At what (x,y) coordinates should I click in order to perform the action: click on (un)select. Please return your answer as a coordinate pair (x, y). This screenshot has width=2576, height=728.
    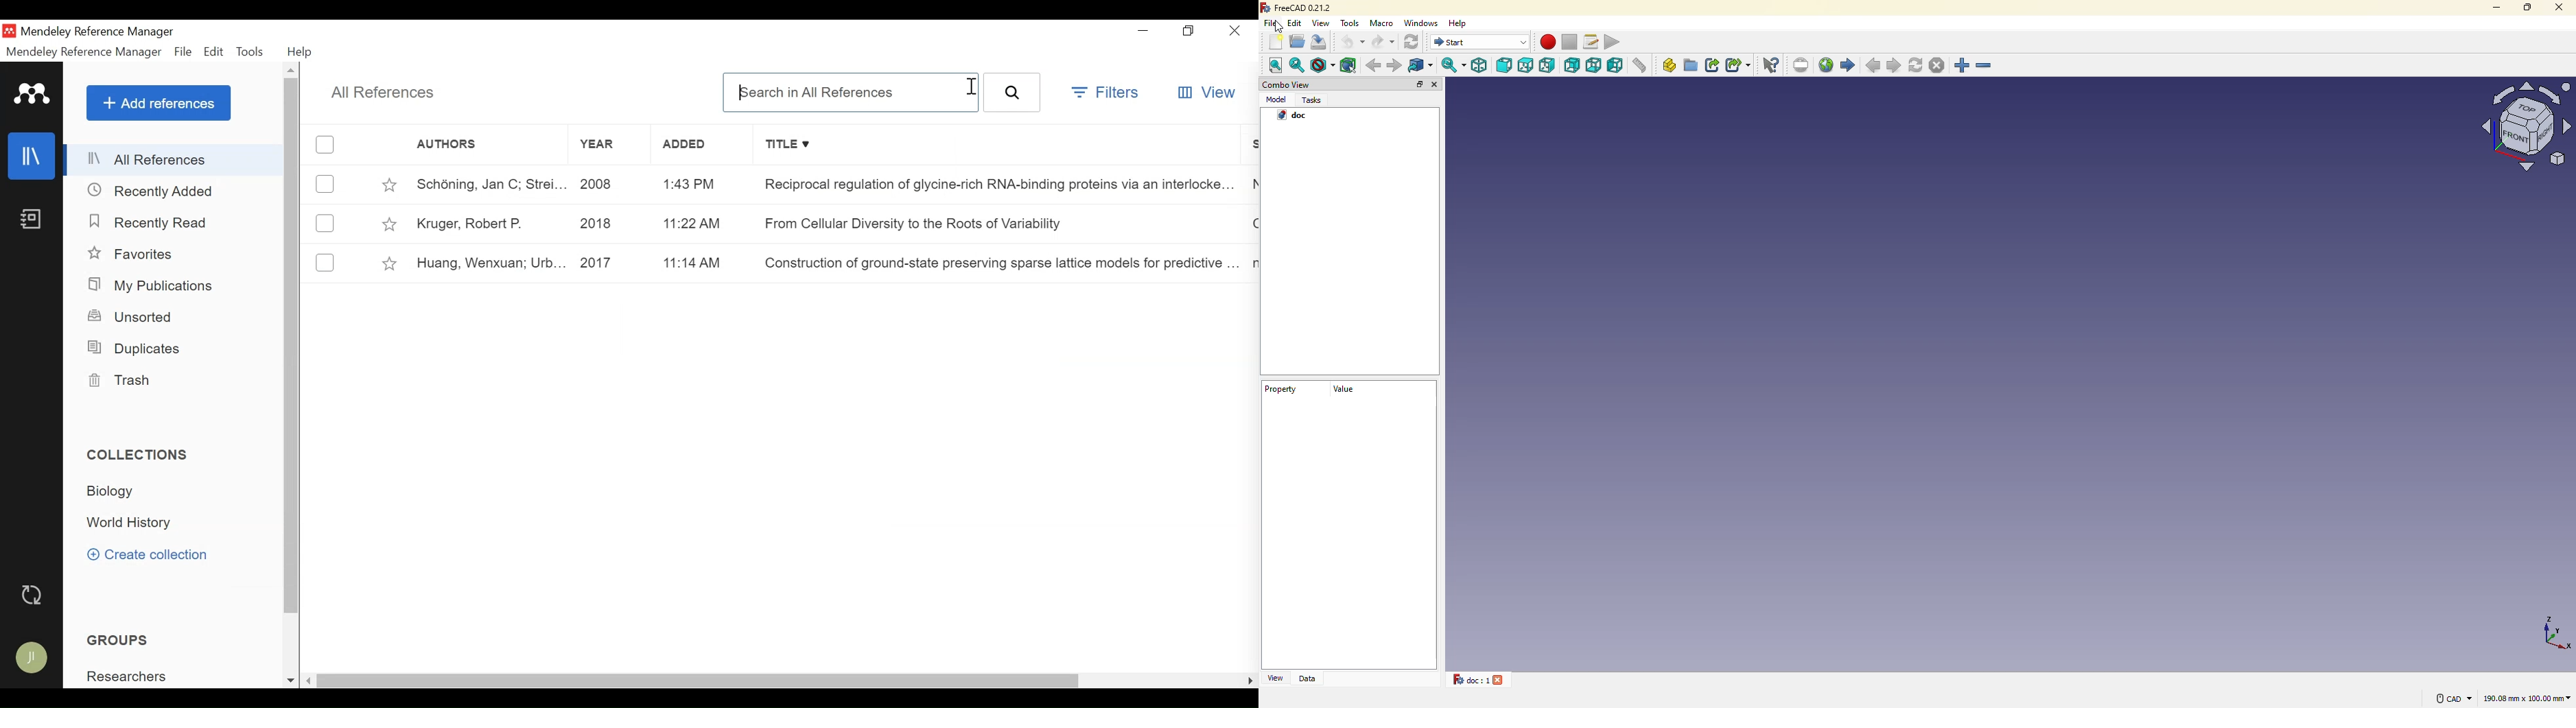
    Looking at the image, I should click on (325, 260).